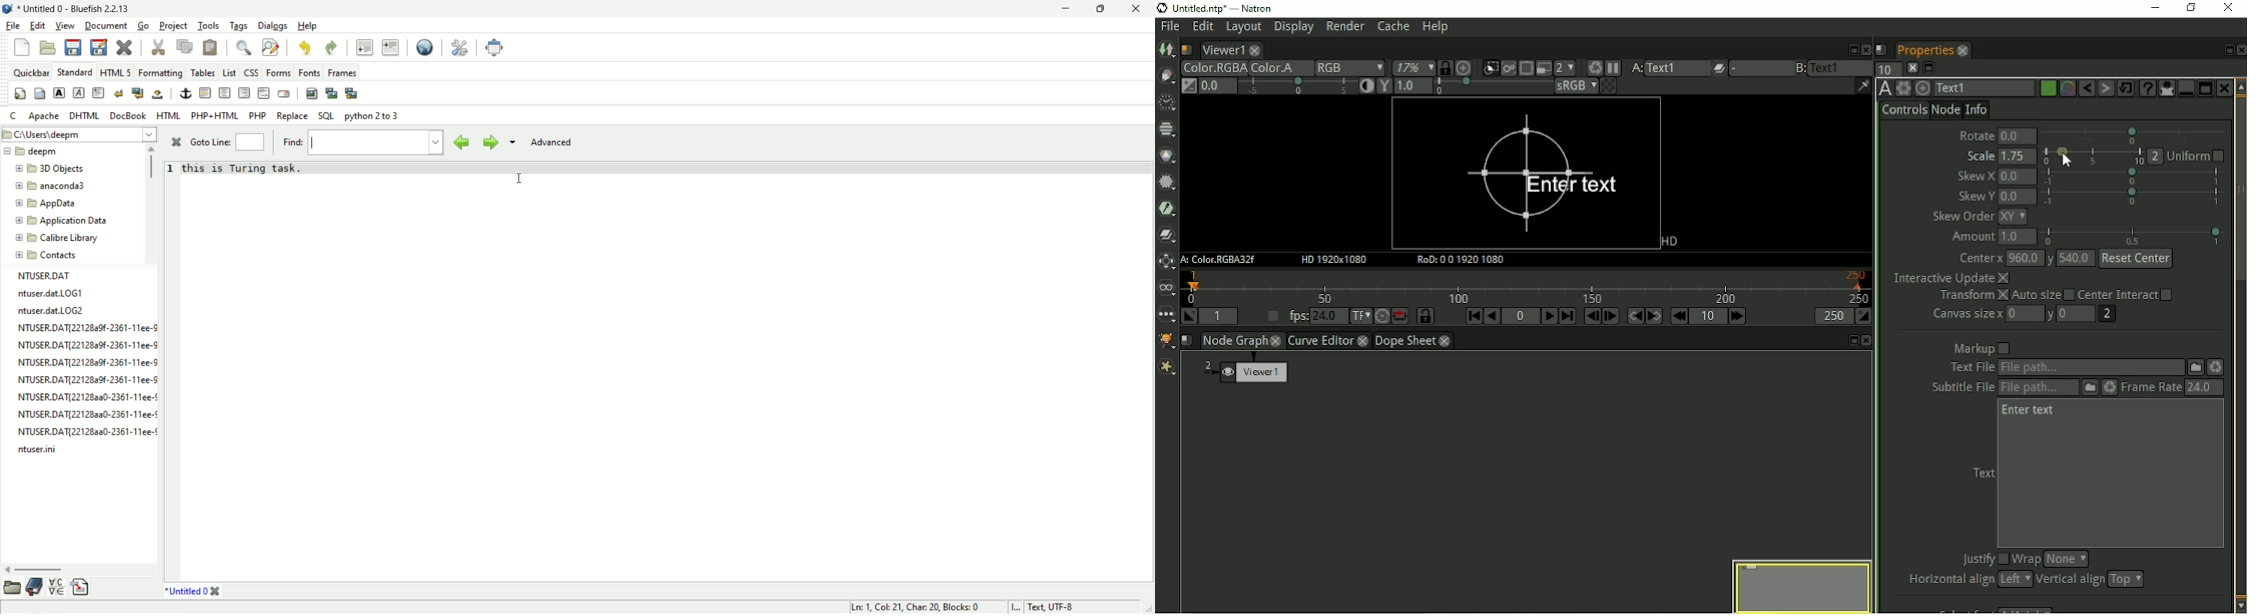 Image resolution: width=2268 pixels, height=616 pixels. I want to click on SQL, so click(327, 116).